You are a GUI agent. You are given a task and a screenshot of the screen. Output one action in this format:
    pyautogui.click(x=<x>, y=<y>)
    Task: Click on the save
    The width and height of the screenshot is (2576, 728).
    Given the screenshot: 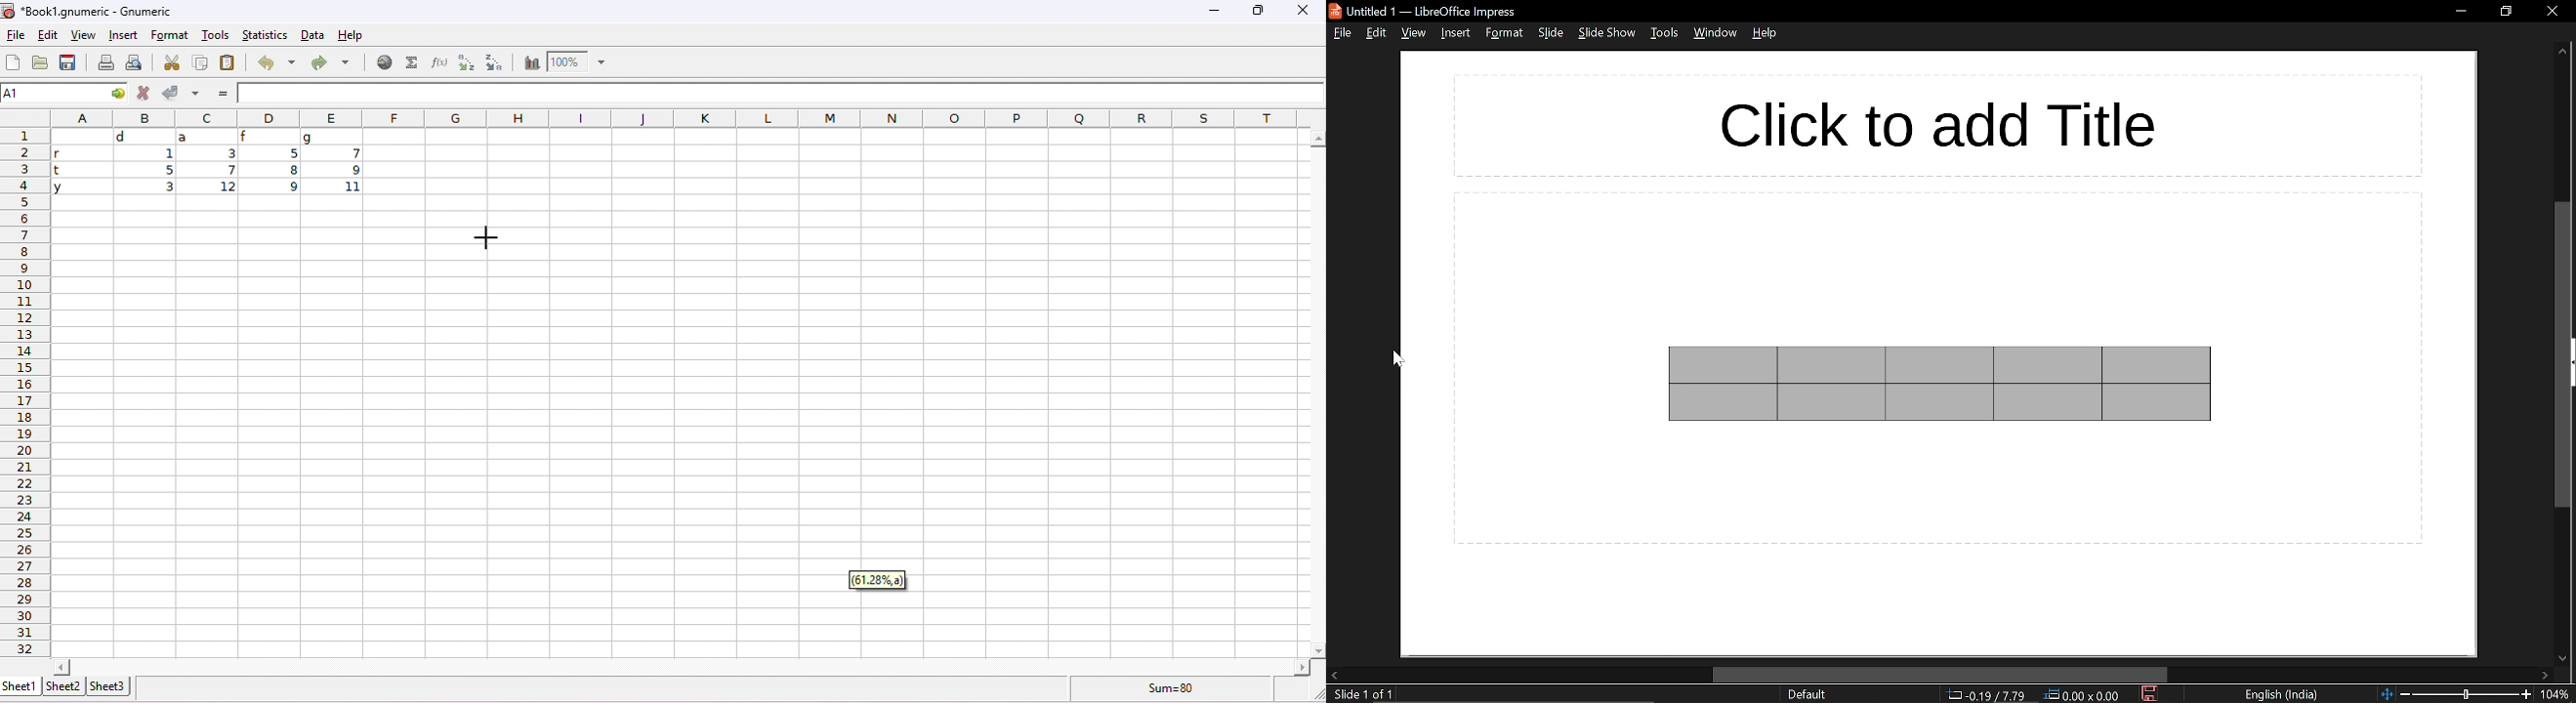 What is the action you would take?
    pyautogui.click(x=68, y=61)
    